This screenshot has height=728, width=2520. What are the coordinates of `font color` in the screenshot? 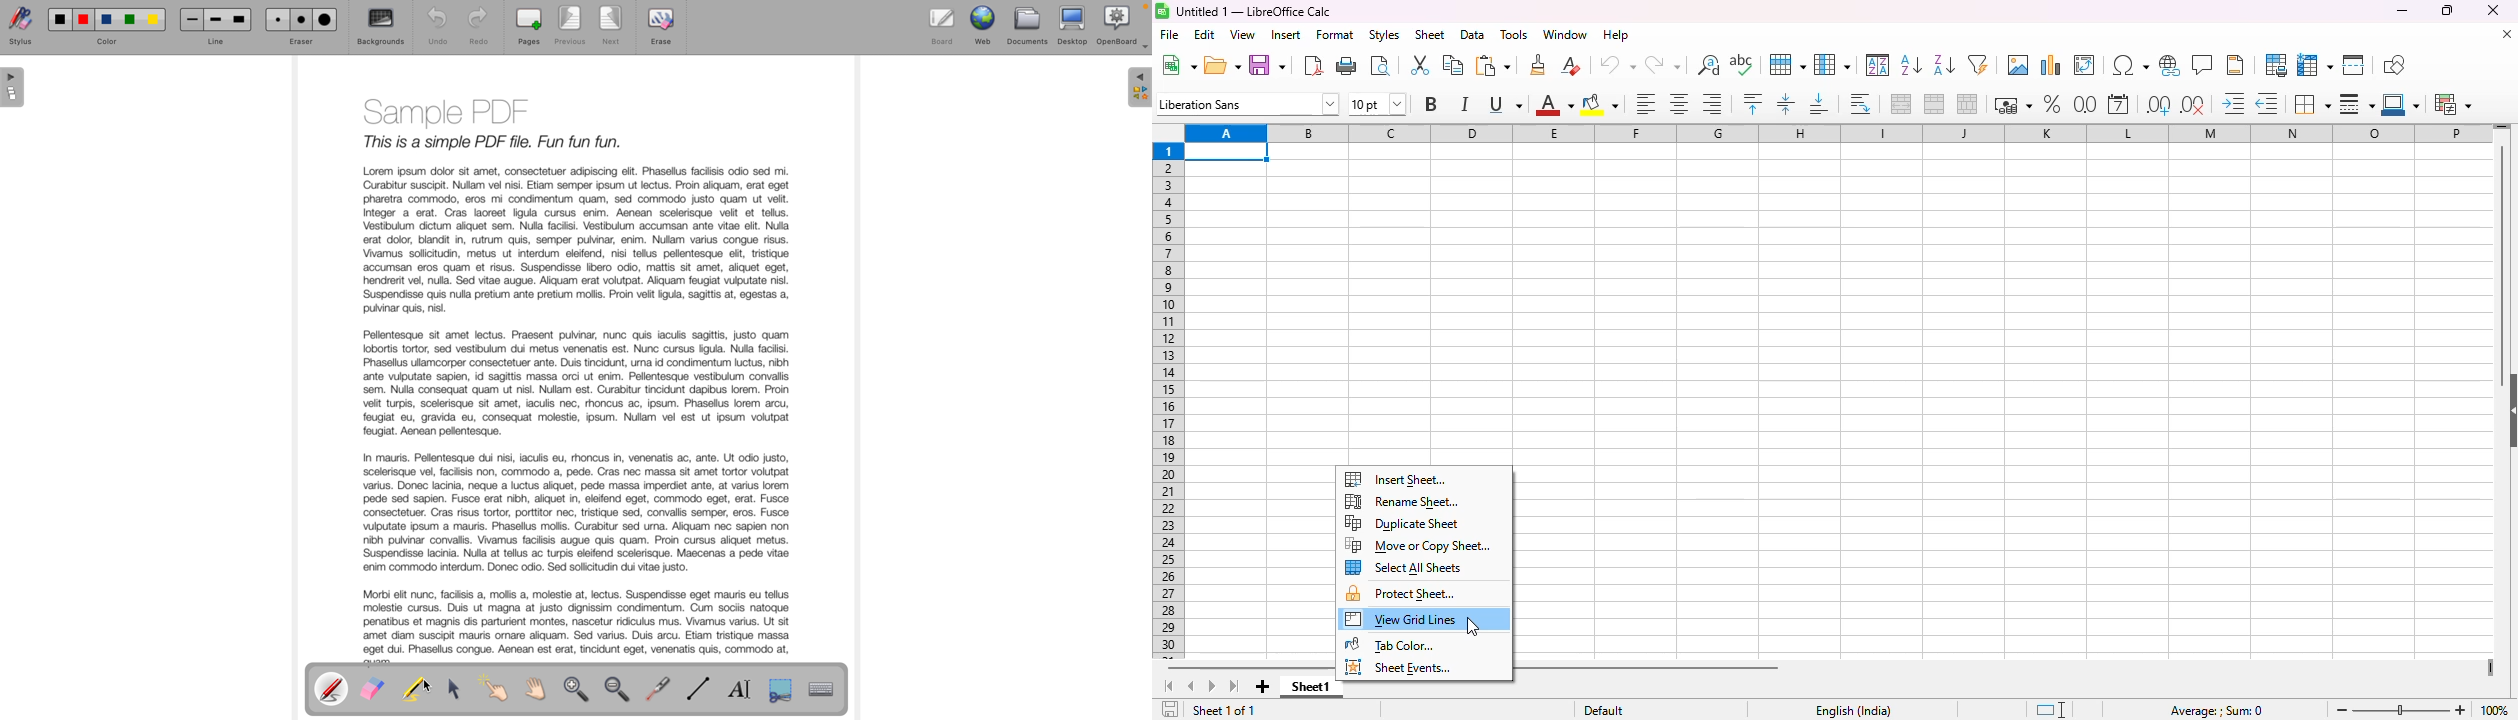 It's located at (1553, 104).